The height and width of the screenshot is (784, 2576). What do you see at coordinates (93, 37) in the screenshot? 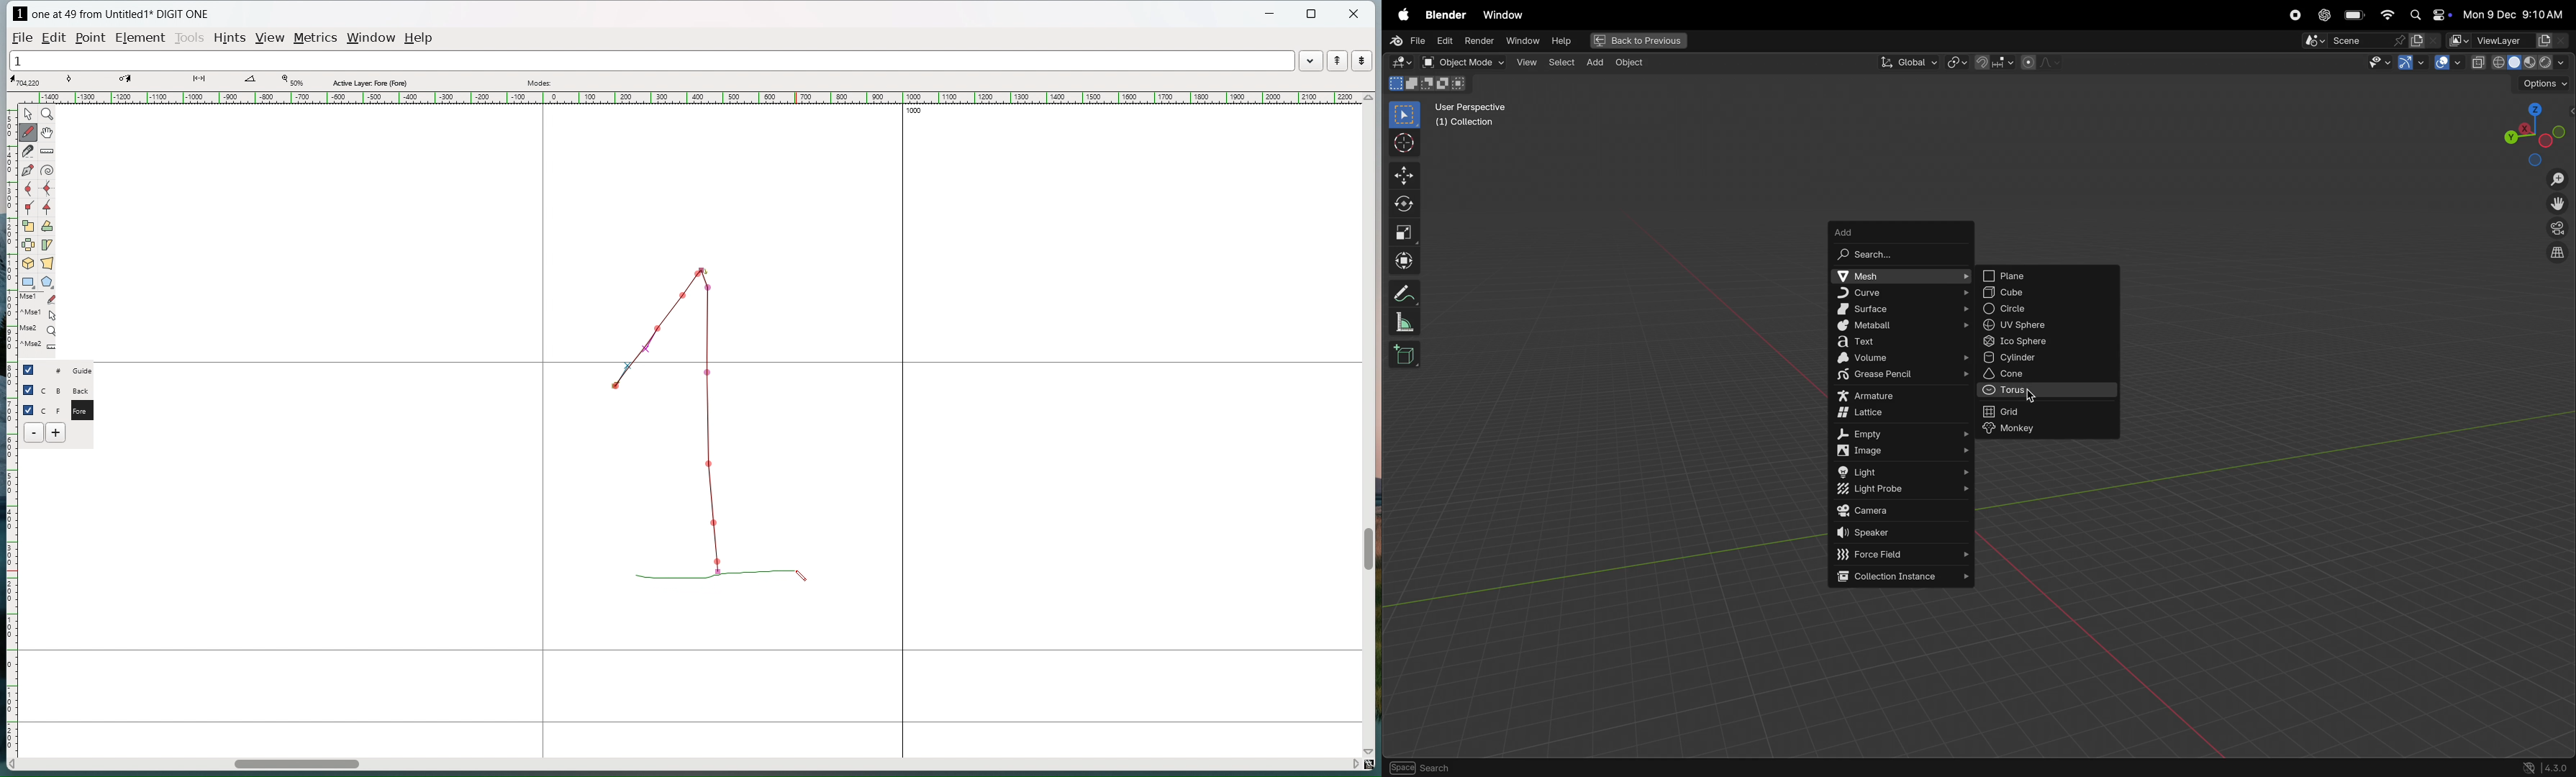
I see `Point` at bounding box center [93, 37].